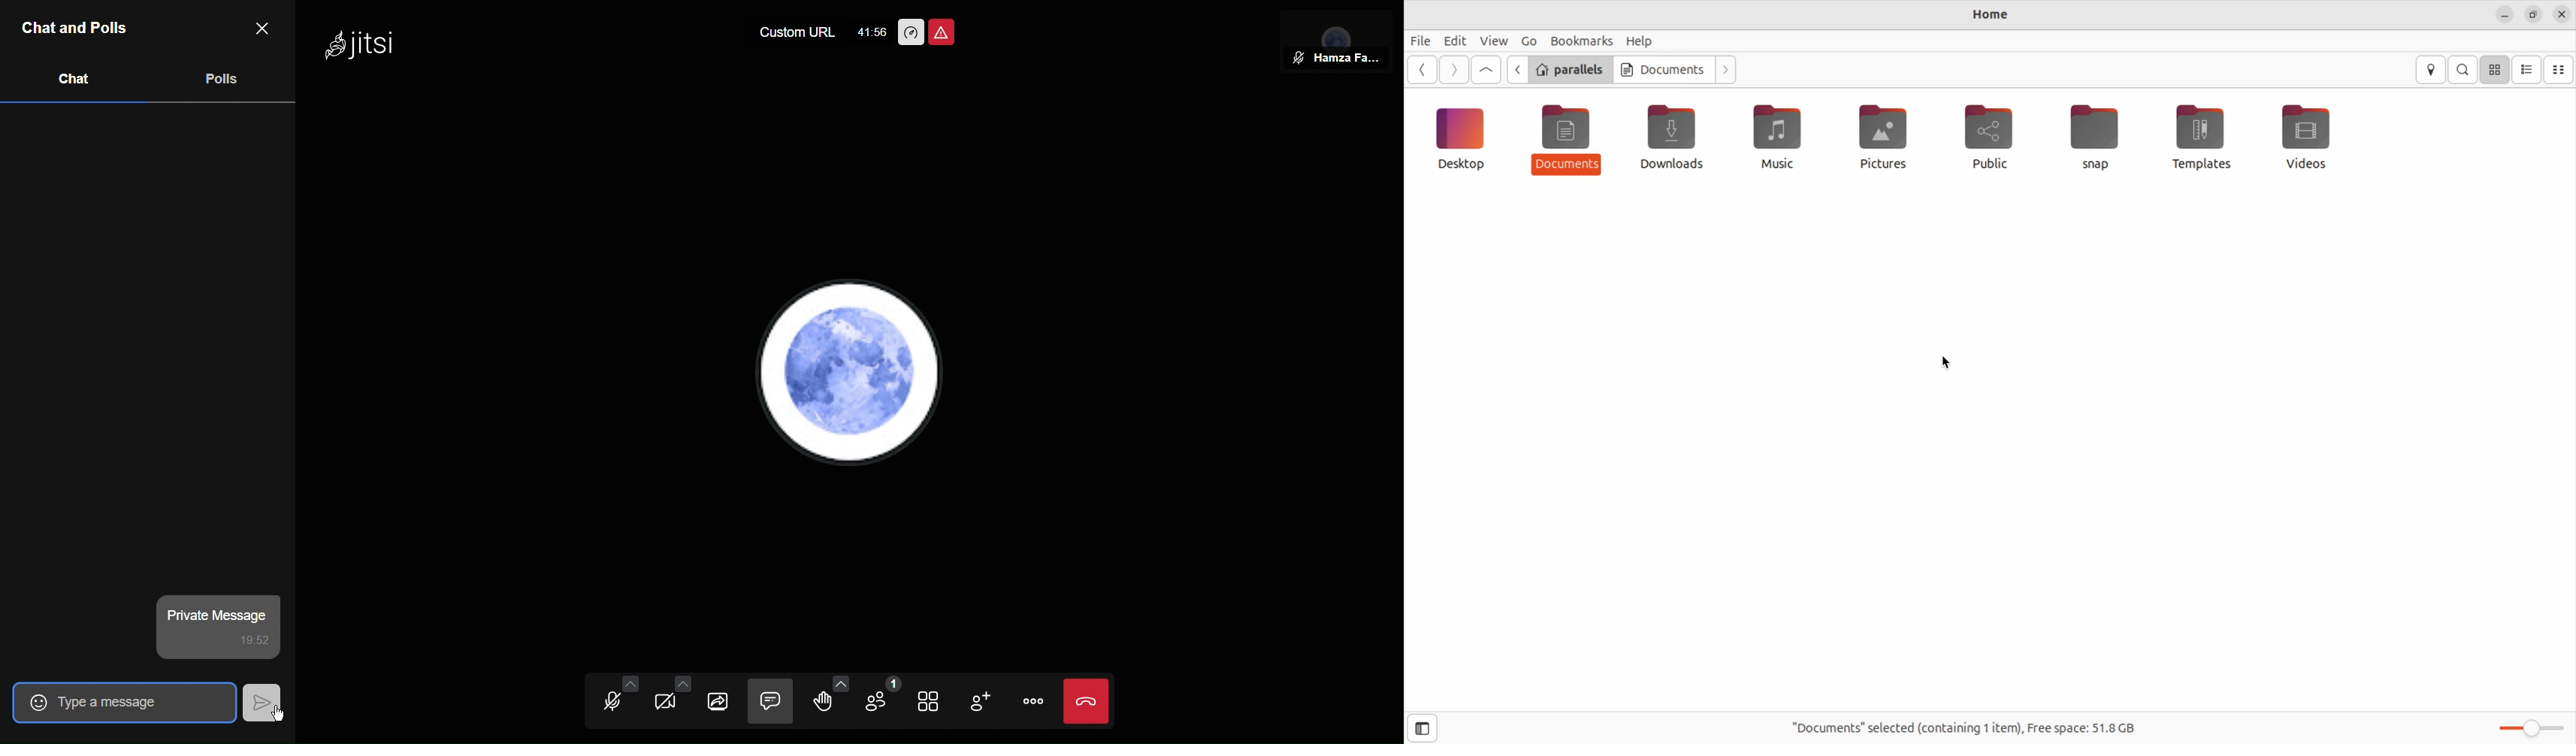  Describe the element at coordinates (2099, 139) in the screenshot. I see `snap` at that location.